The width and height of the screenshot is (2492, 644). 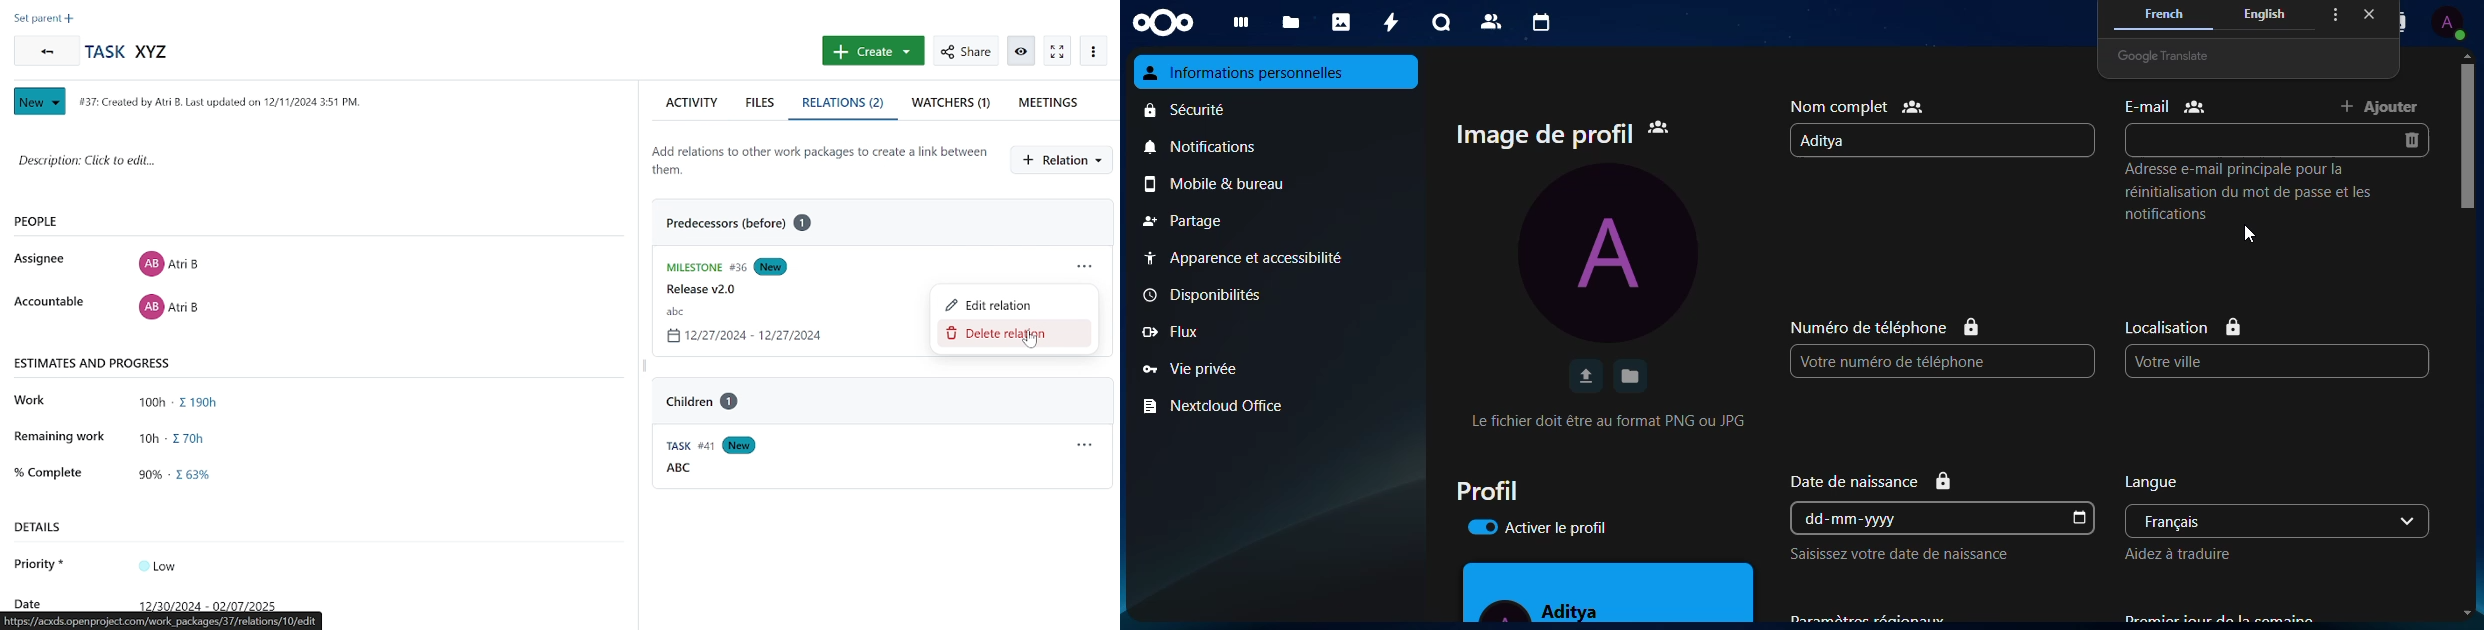 I want to click on ddmmyyyy, so click(x=1860, y=518).